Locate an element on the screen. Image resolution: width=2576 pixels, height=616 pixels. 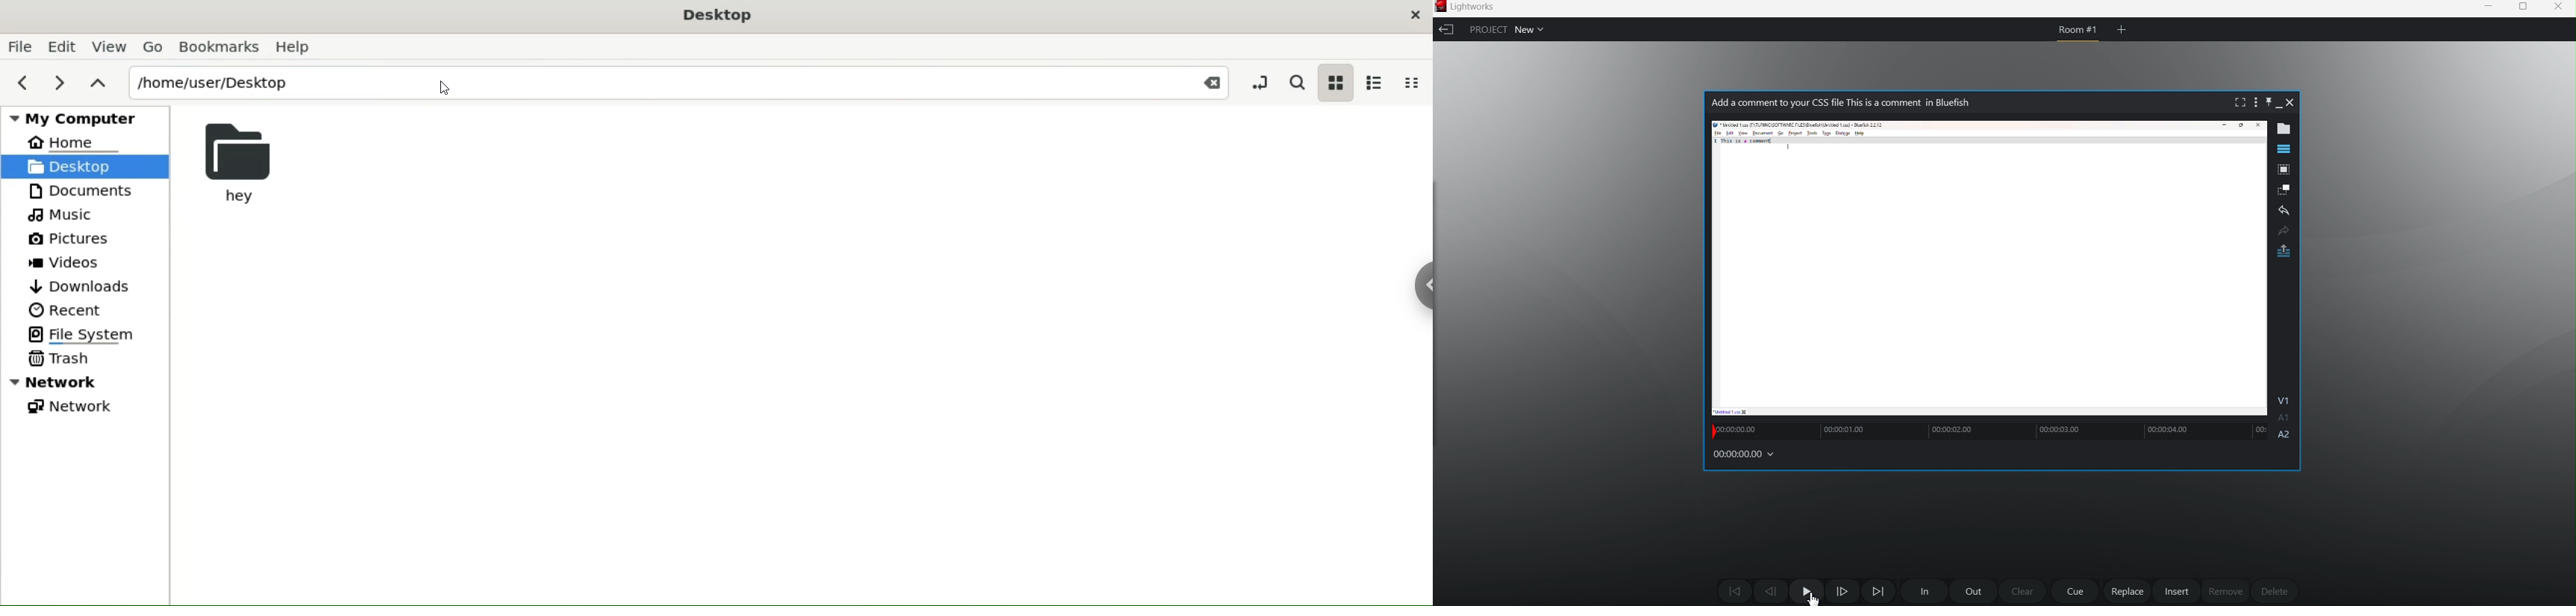
-Add a comment to your CSS file This is a comment in Bluefish is located at coordinates (1865, 104).